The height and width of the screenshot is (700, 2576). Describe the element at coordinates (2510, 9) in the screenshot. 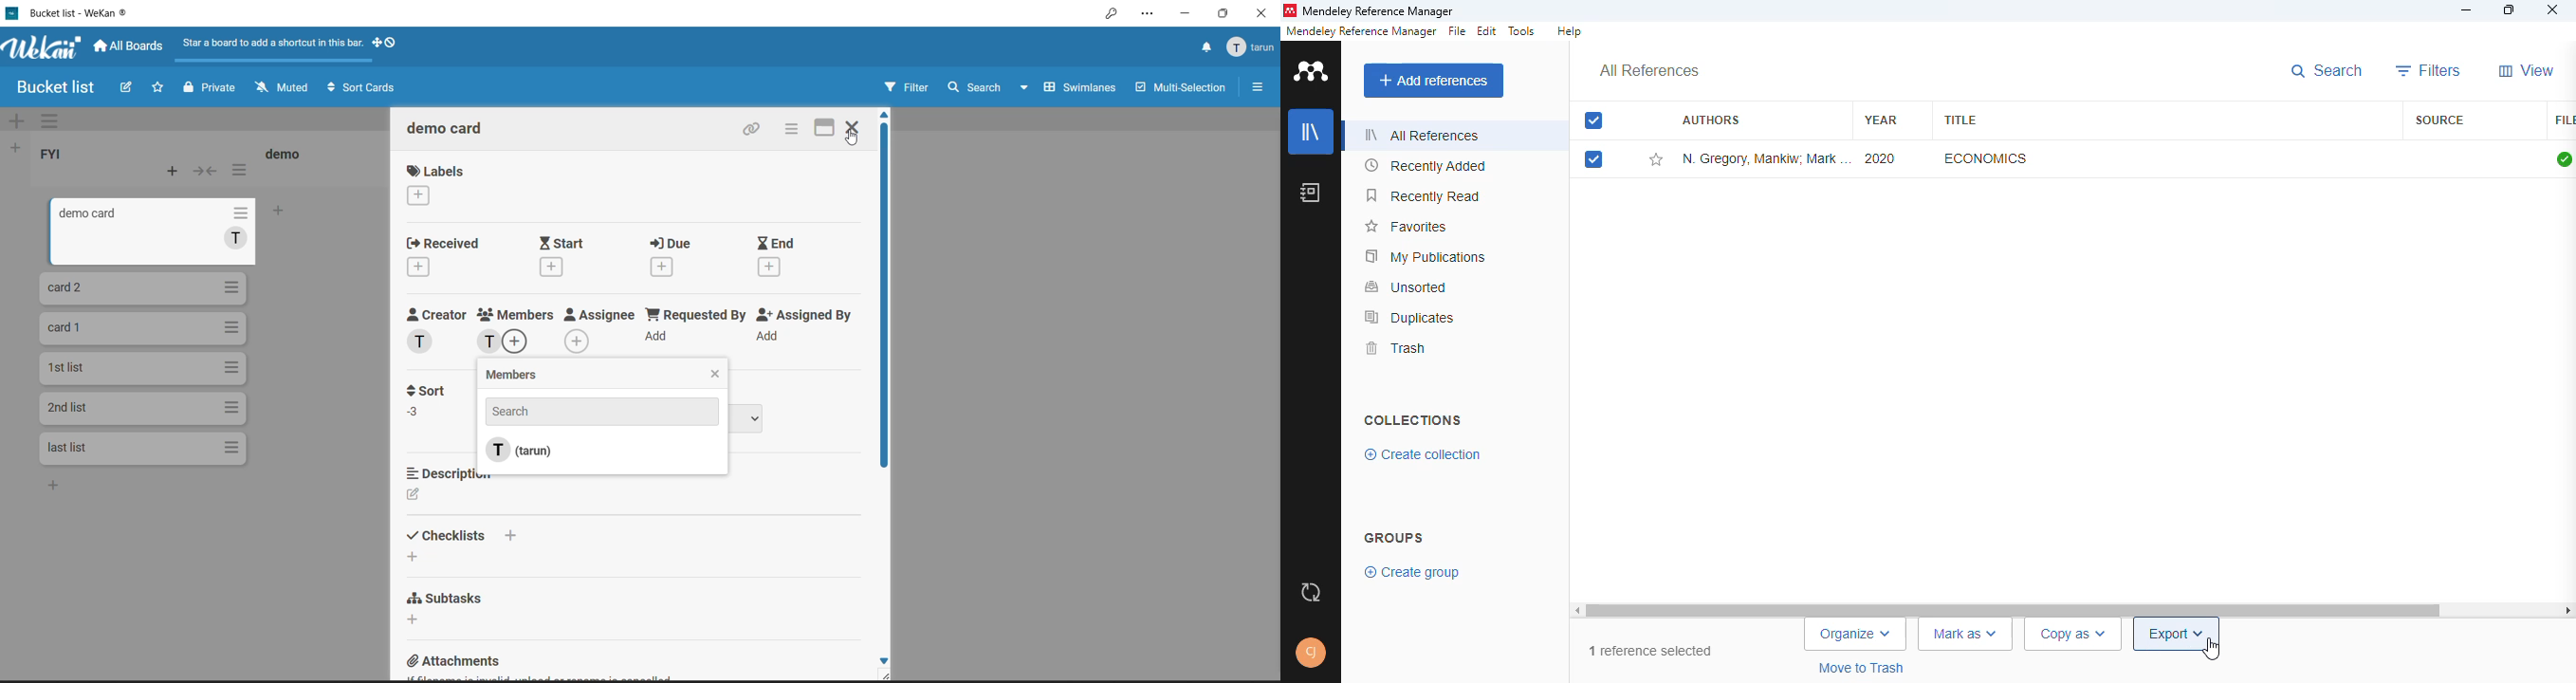

I see `maximize` at that location.